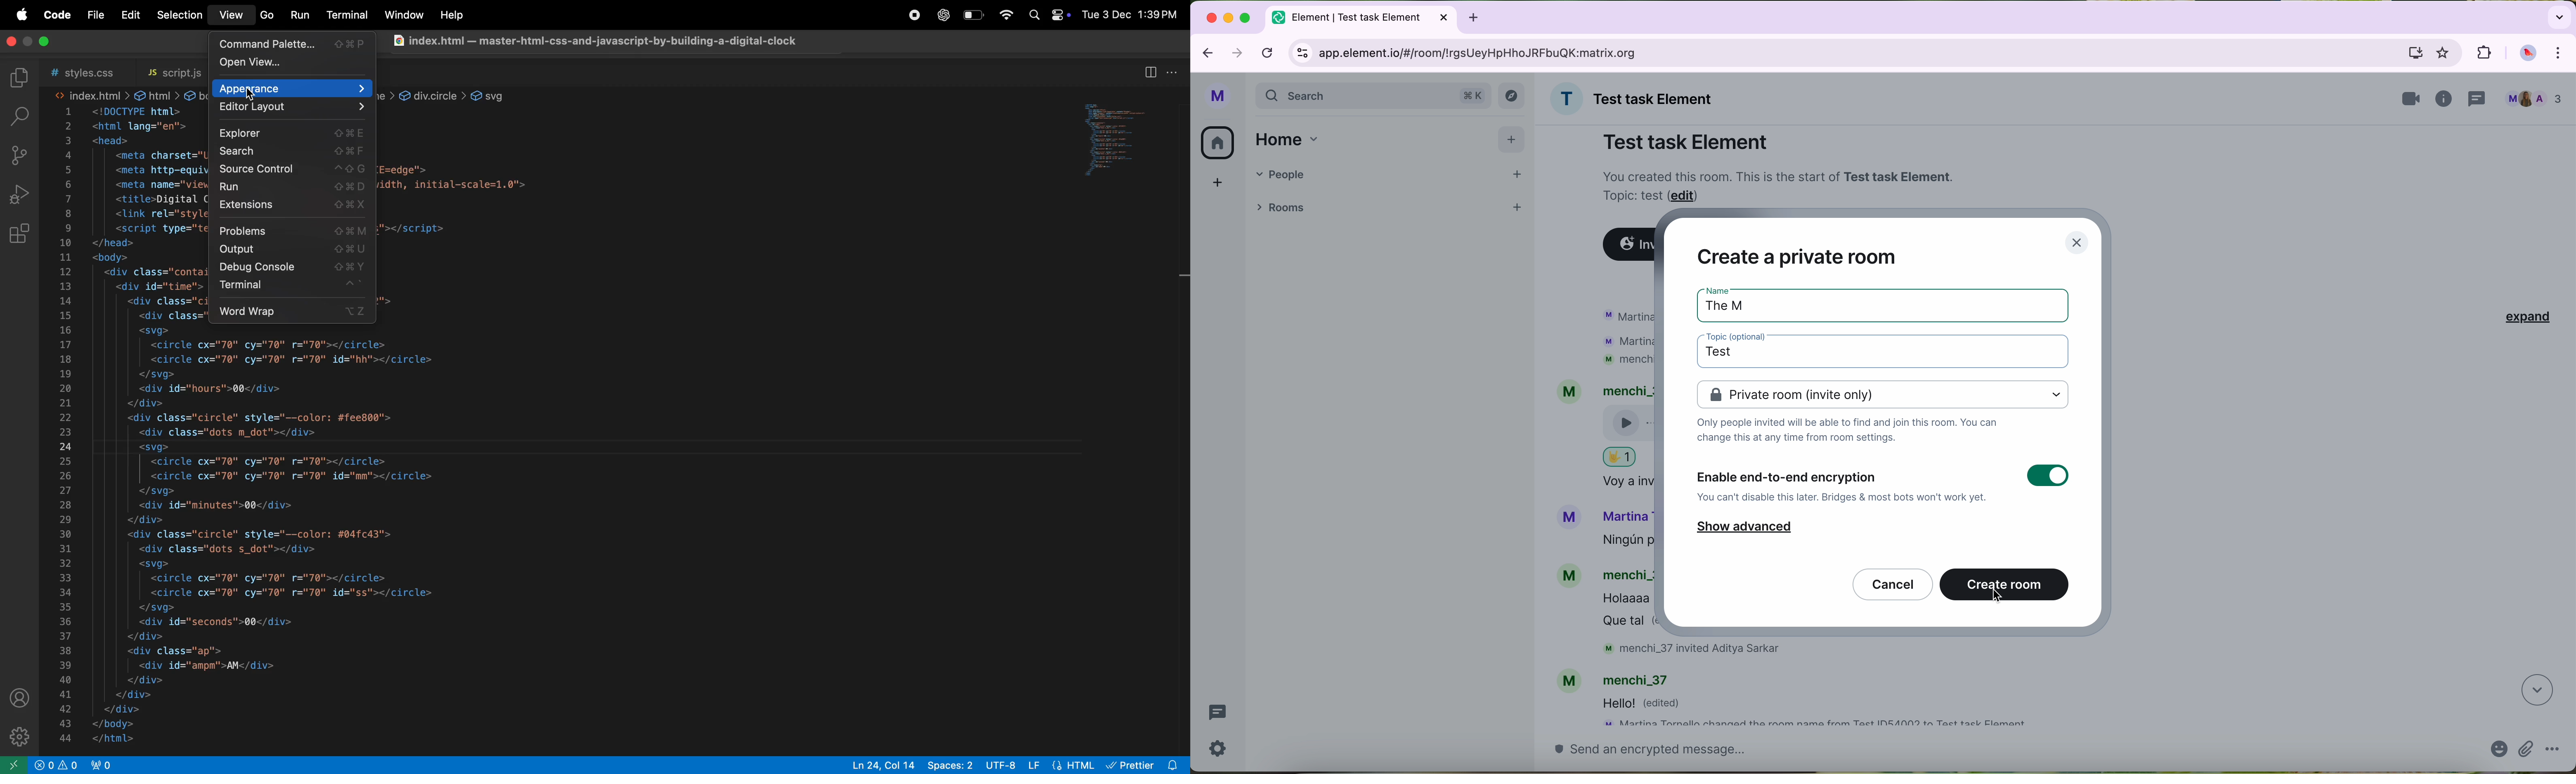 The height and width of the screenshot is (784, 2576). Describe the element at coordinates (2535, 691) in the screenshot. I see `navigate down` at that location.